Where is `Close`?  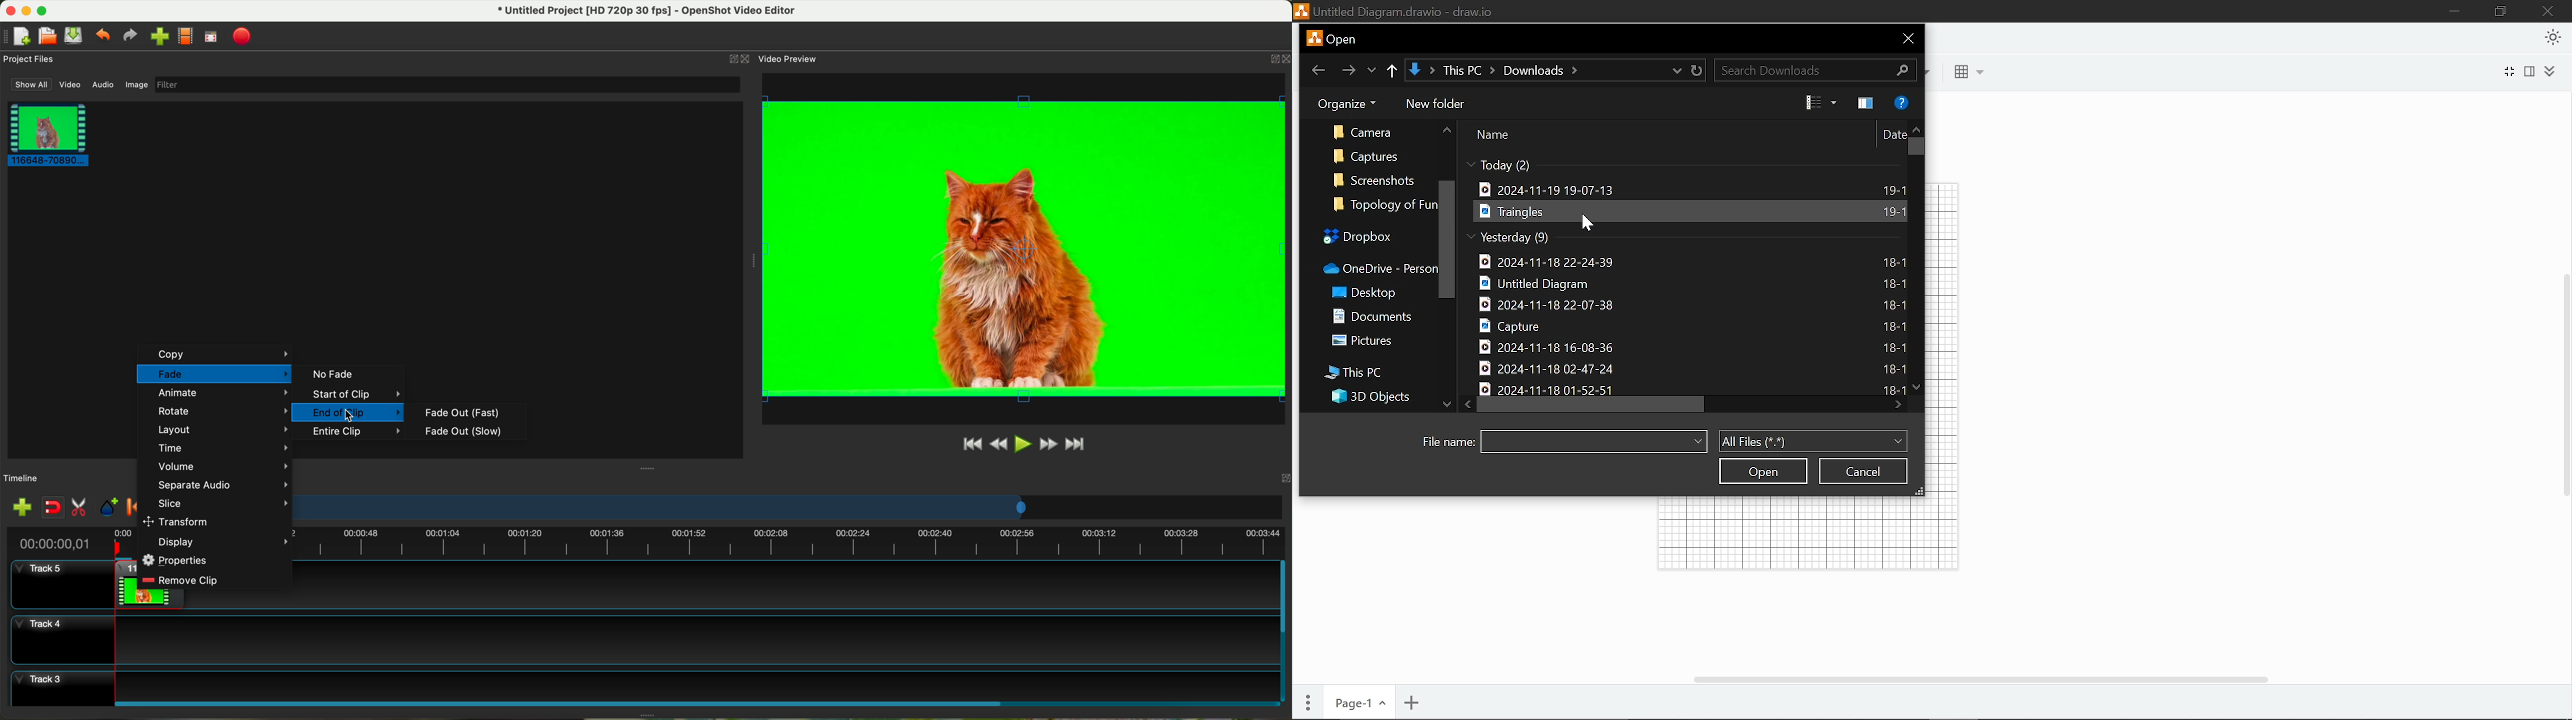 Close is located at coordinates (1906, 37).